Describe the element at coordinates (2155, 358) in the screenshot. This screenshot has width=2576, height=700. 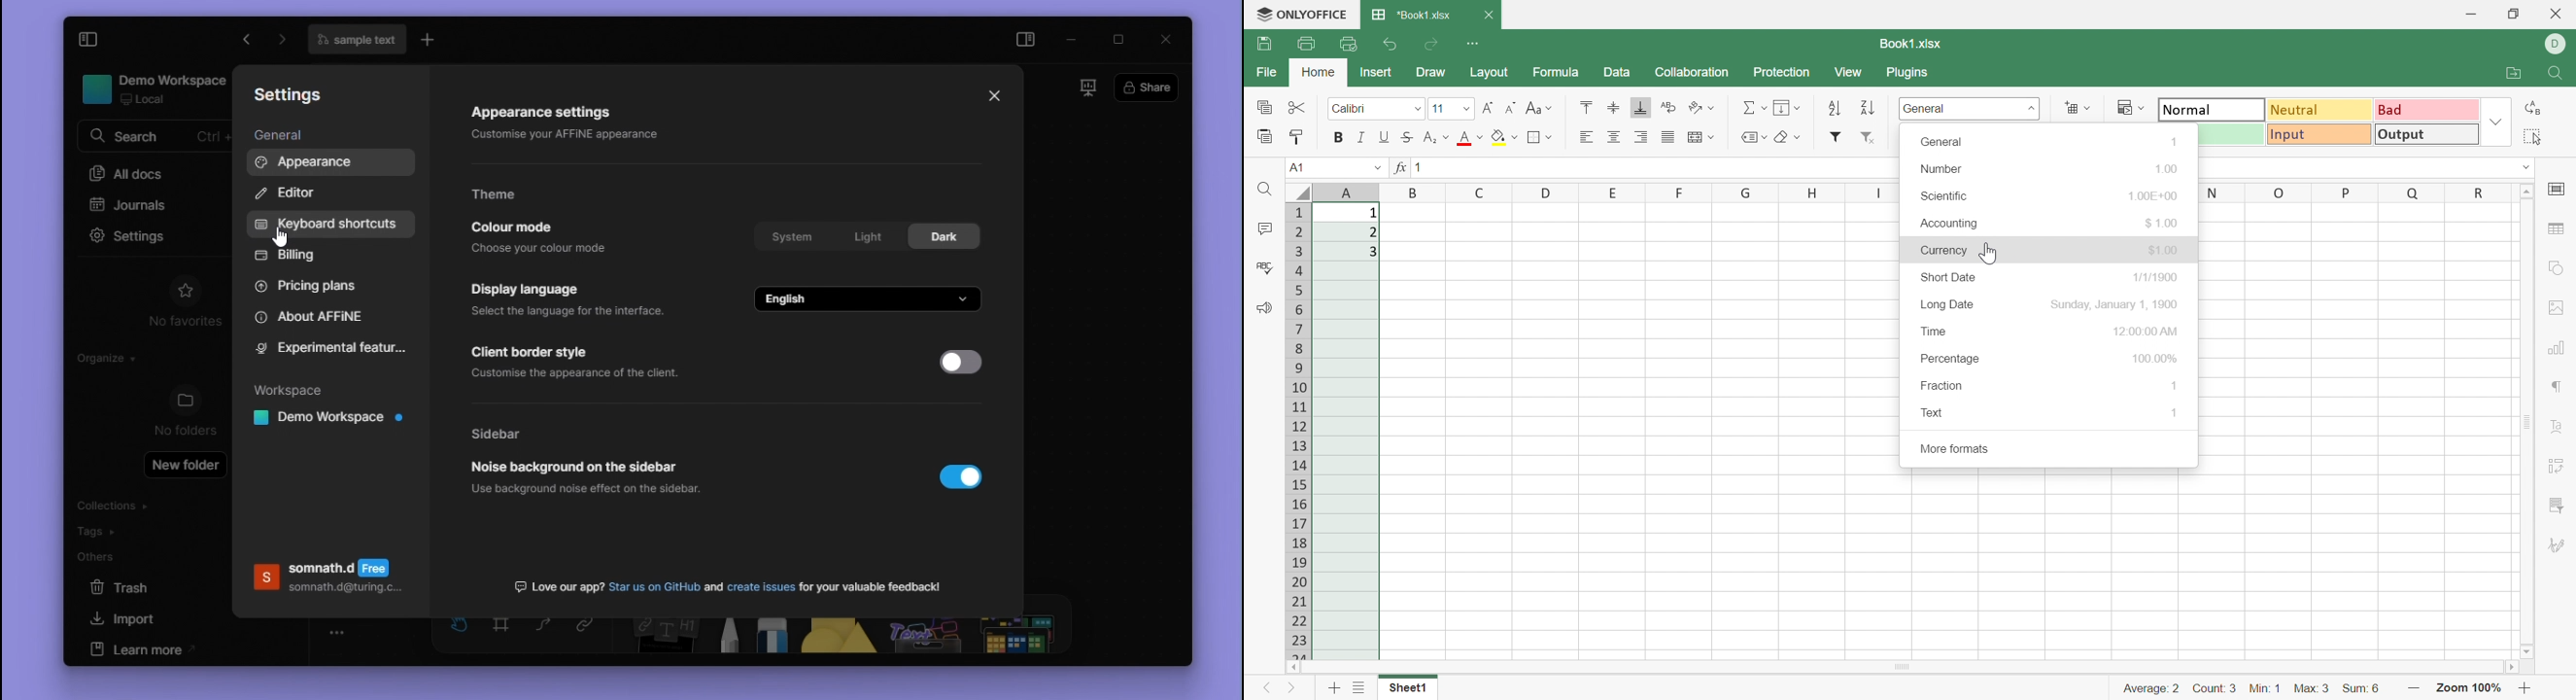
I see `100.00%` at that location.